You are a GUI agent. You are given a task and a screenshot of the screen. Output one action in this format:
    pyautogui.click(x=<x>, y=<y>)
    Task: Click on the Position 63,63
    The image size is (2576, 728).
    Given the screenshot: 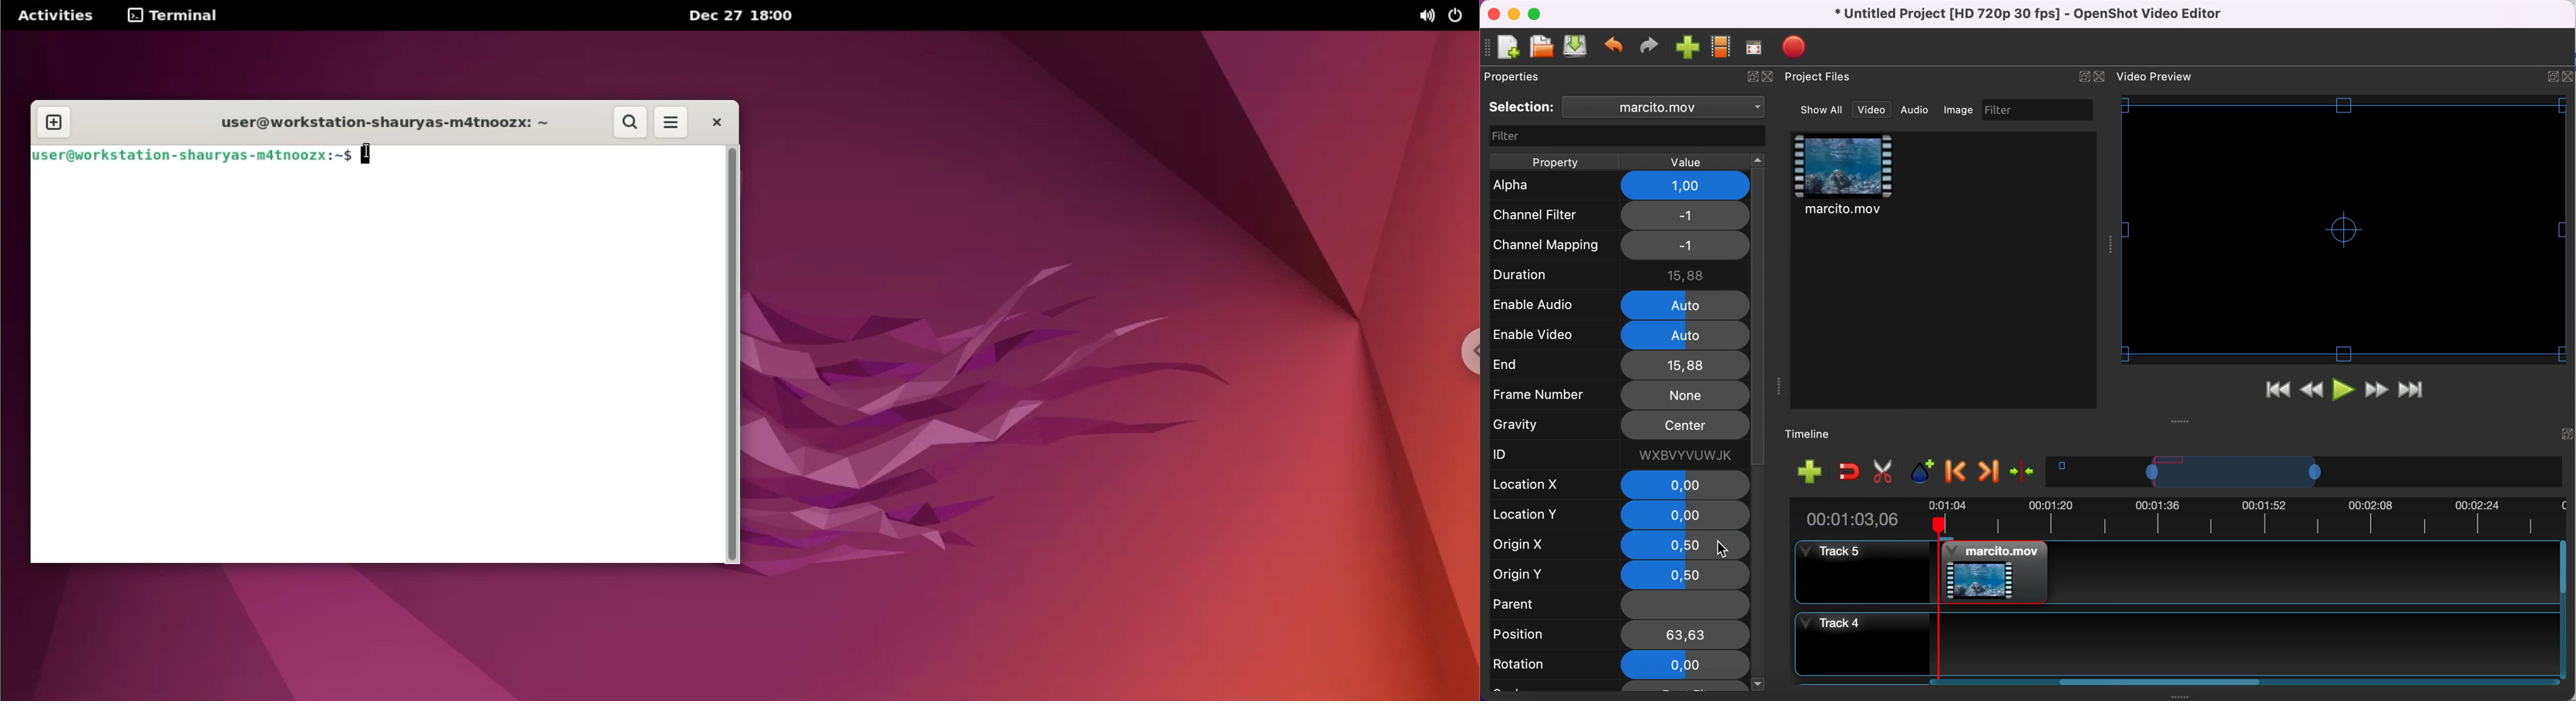 What is the action you would take?
    pyautogui.click(x=1617, y=635)
    